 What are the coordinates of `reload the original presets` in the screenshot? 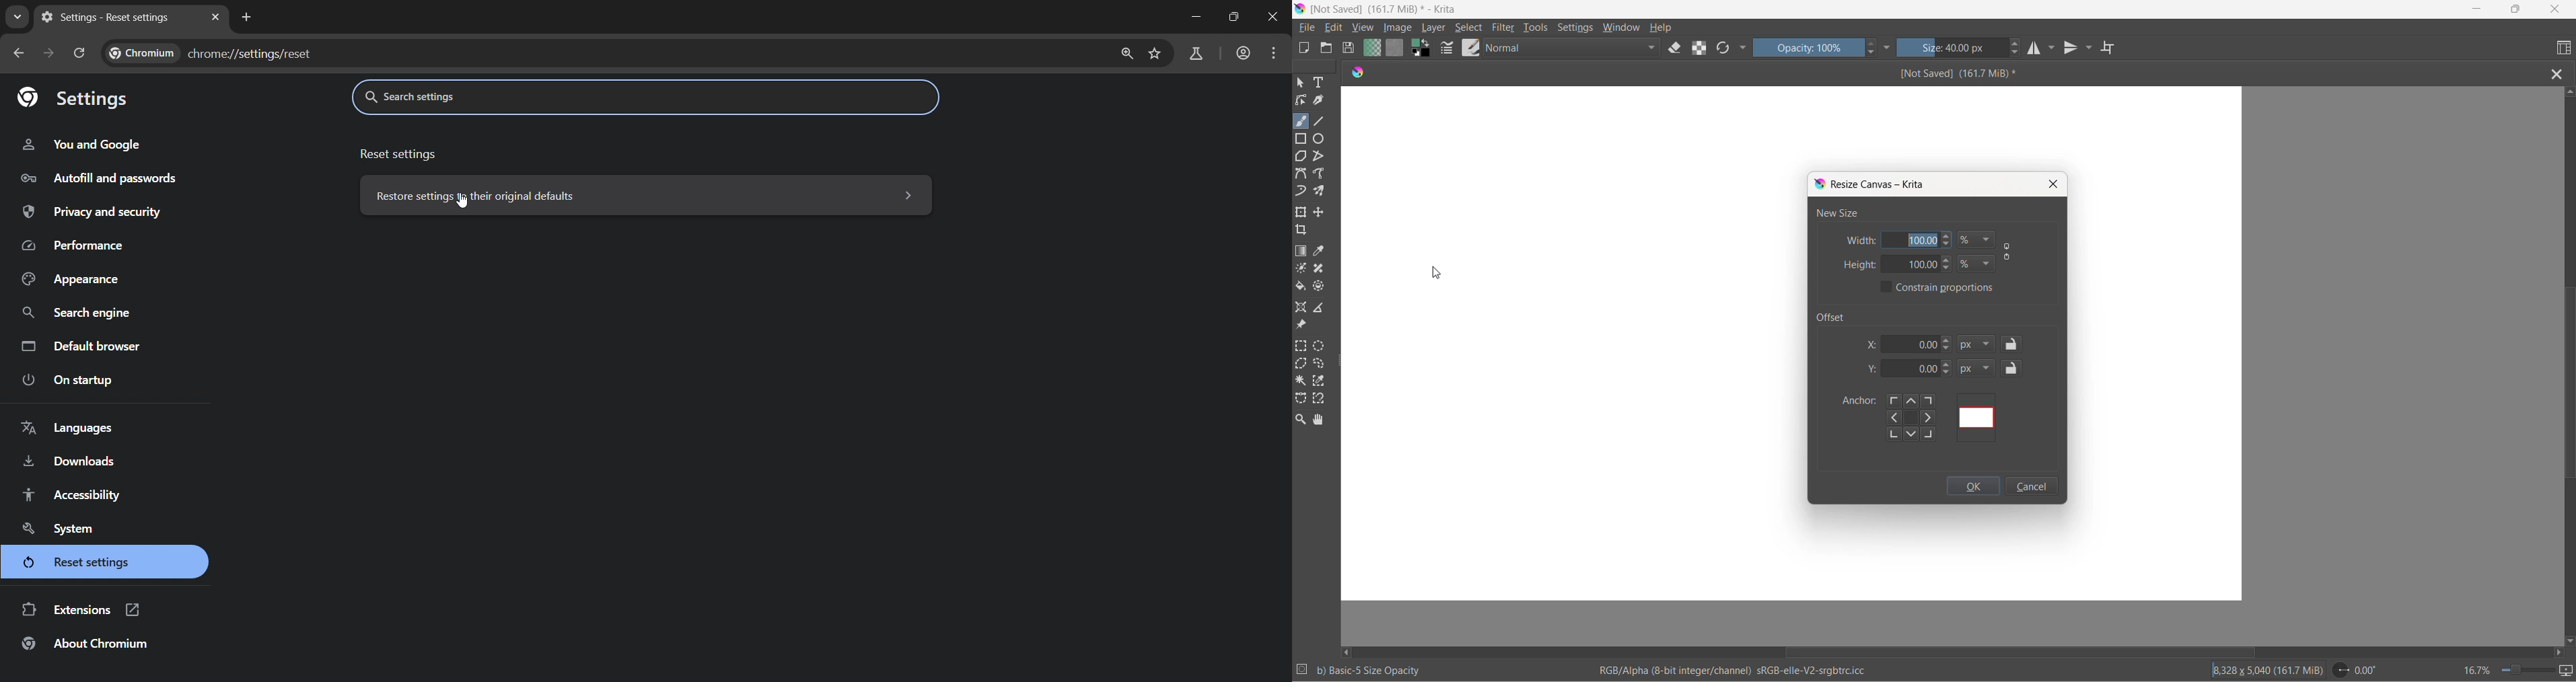 It's located at (1725, 49).